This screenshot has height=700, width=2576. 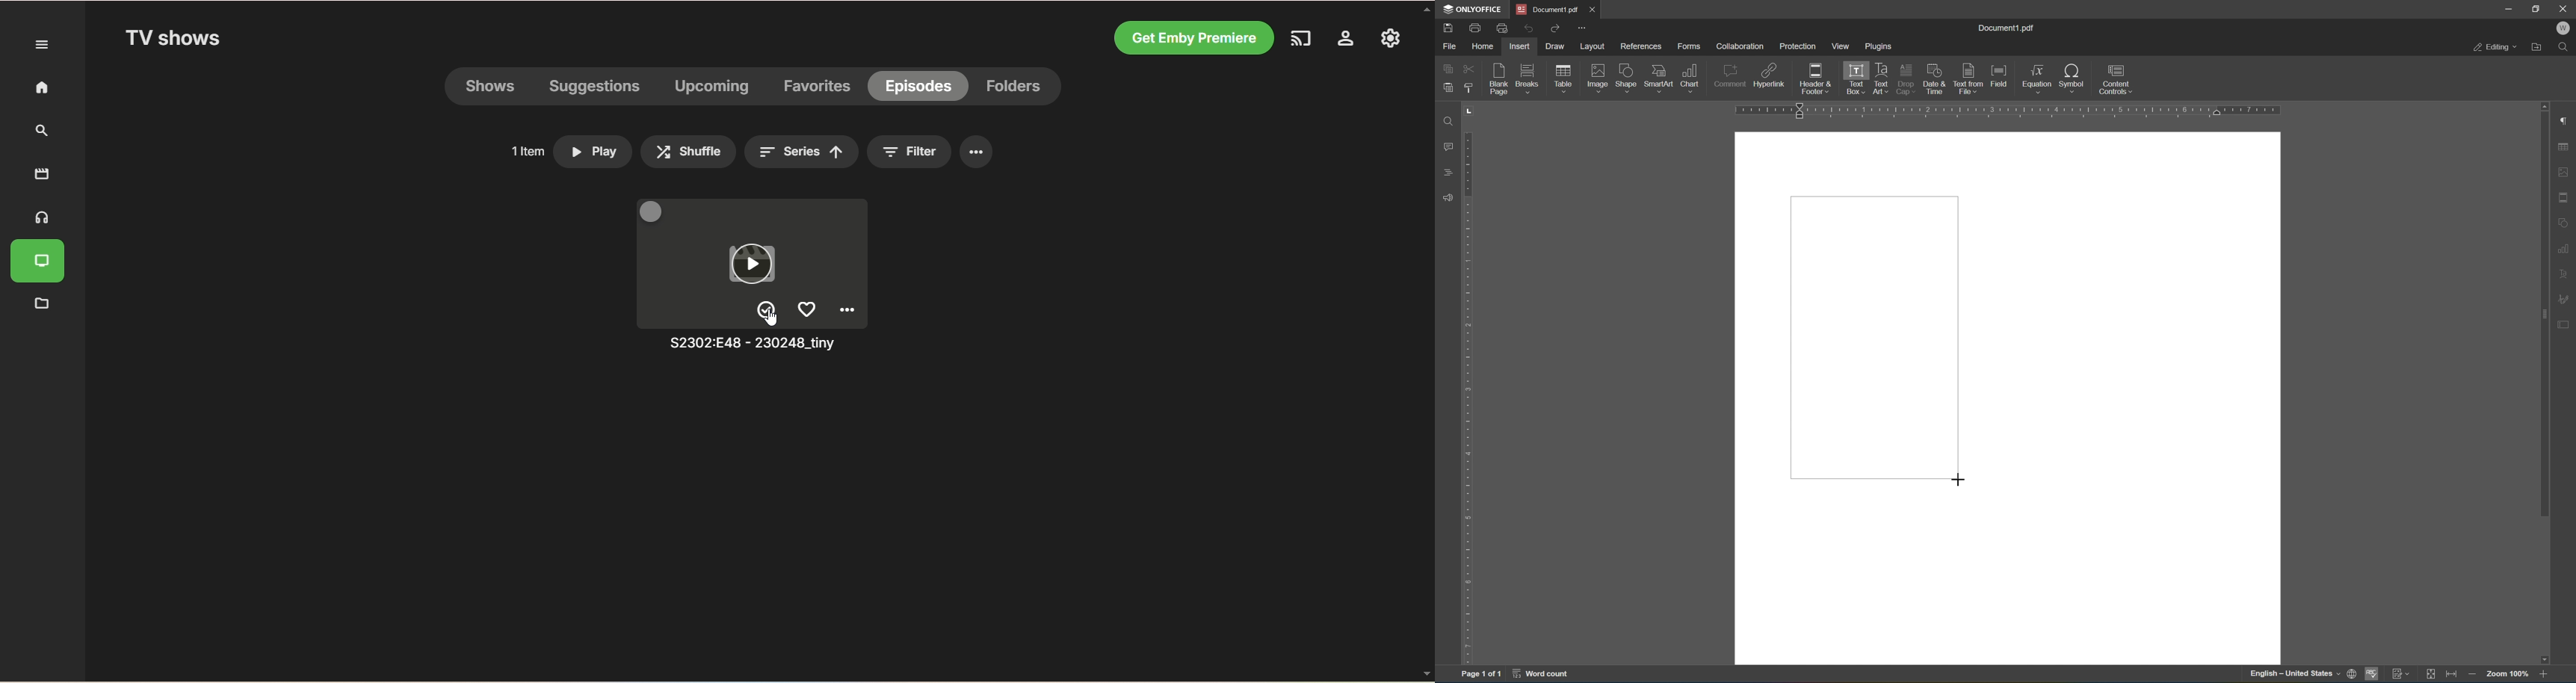 What do you see at coordinates (43, 45) in the screenshot?
I see `expand` at bounding box center [43, 45].